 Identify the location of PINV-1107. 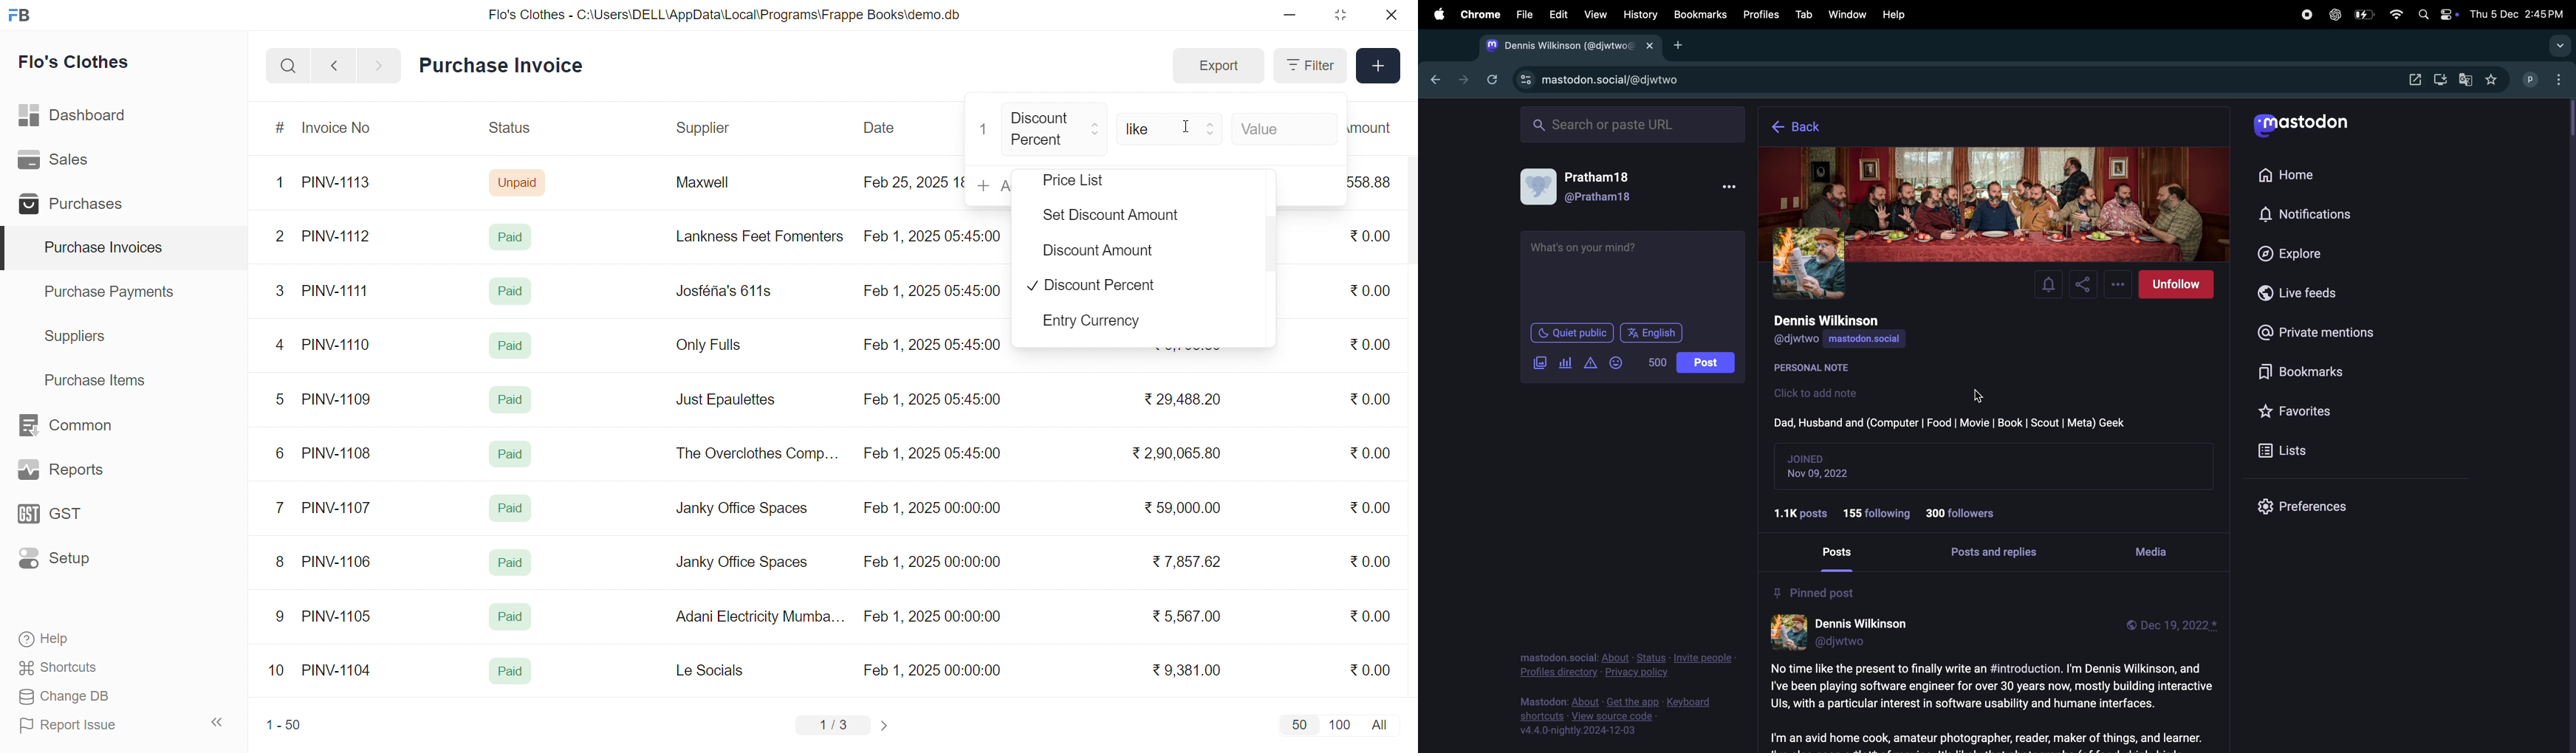
(340, 508).